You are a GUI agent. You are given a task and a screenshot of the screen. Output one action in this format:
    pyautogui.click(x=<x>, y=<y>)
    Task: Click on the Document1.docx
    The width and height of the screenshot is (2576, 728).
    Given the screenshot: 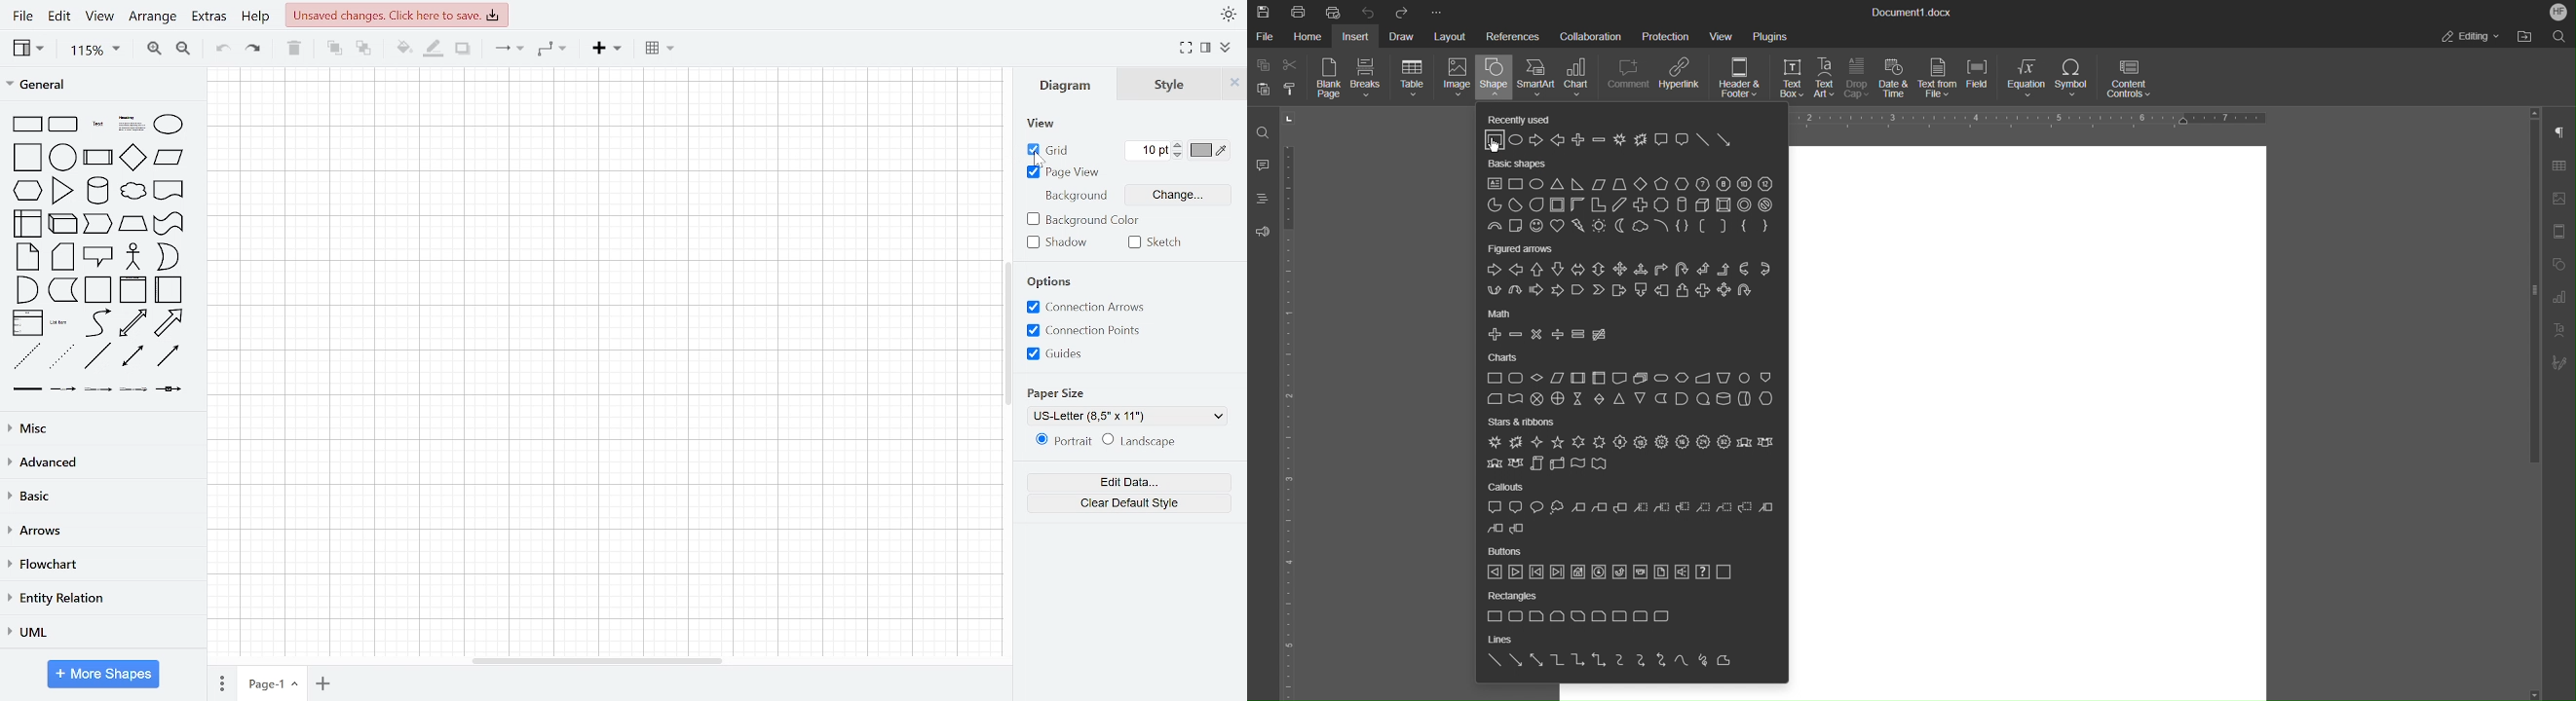 What is the action you would take?
    pyautogui.click(x=1913, y=13)
    